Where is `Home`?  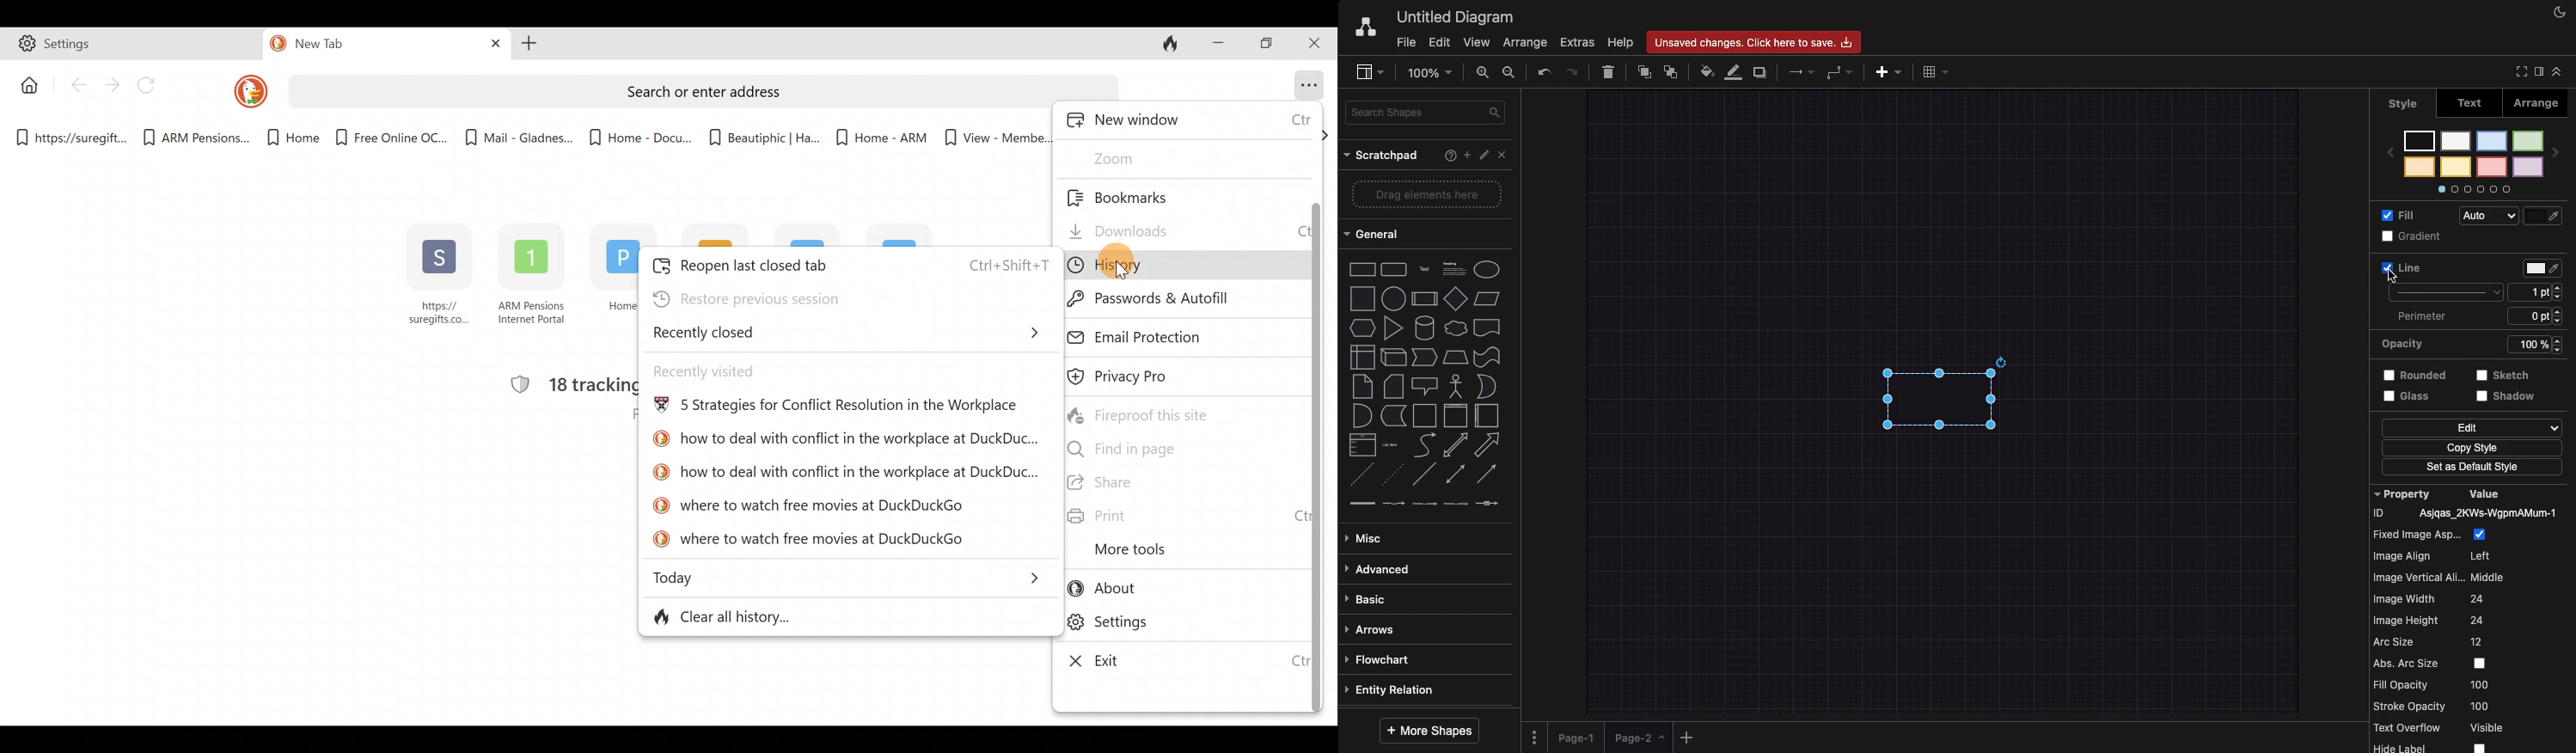 Home is located at coordinates (285, 138).